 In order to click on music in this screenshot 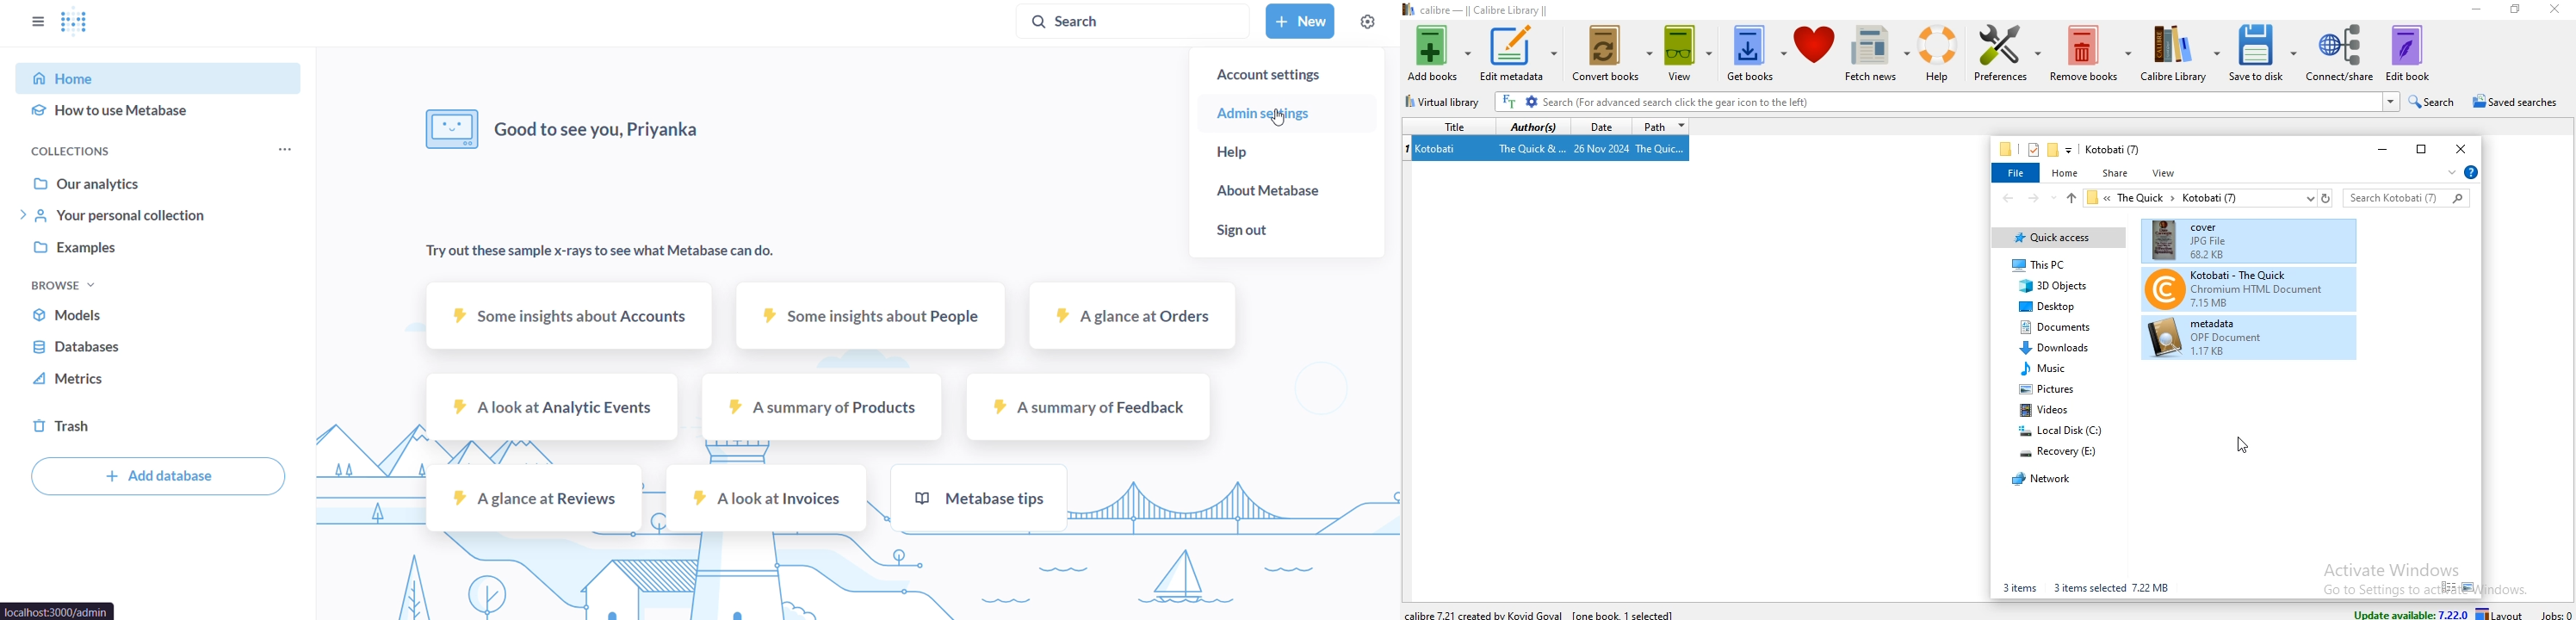, I will do `click(2047, 368)`.